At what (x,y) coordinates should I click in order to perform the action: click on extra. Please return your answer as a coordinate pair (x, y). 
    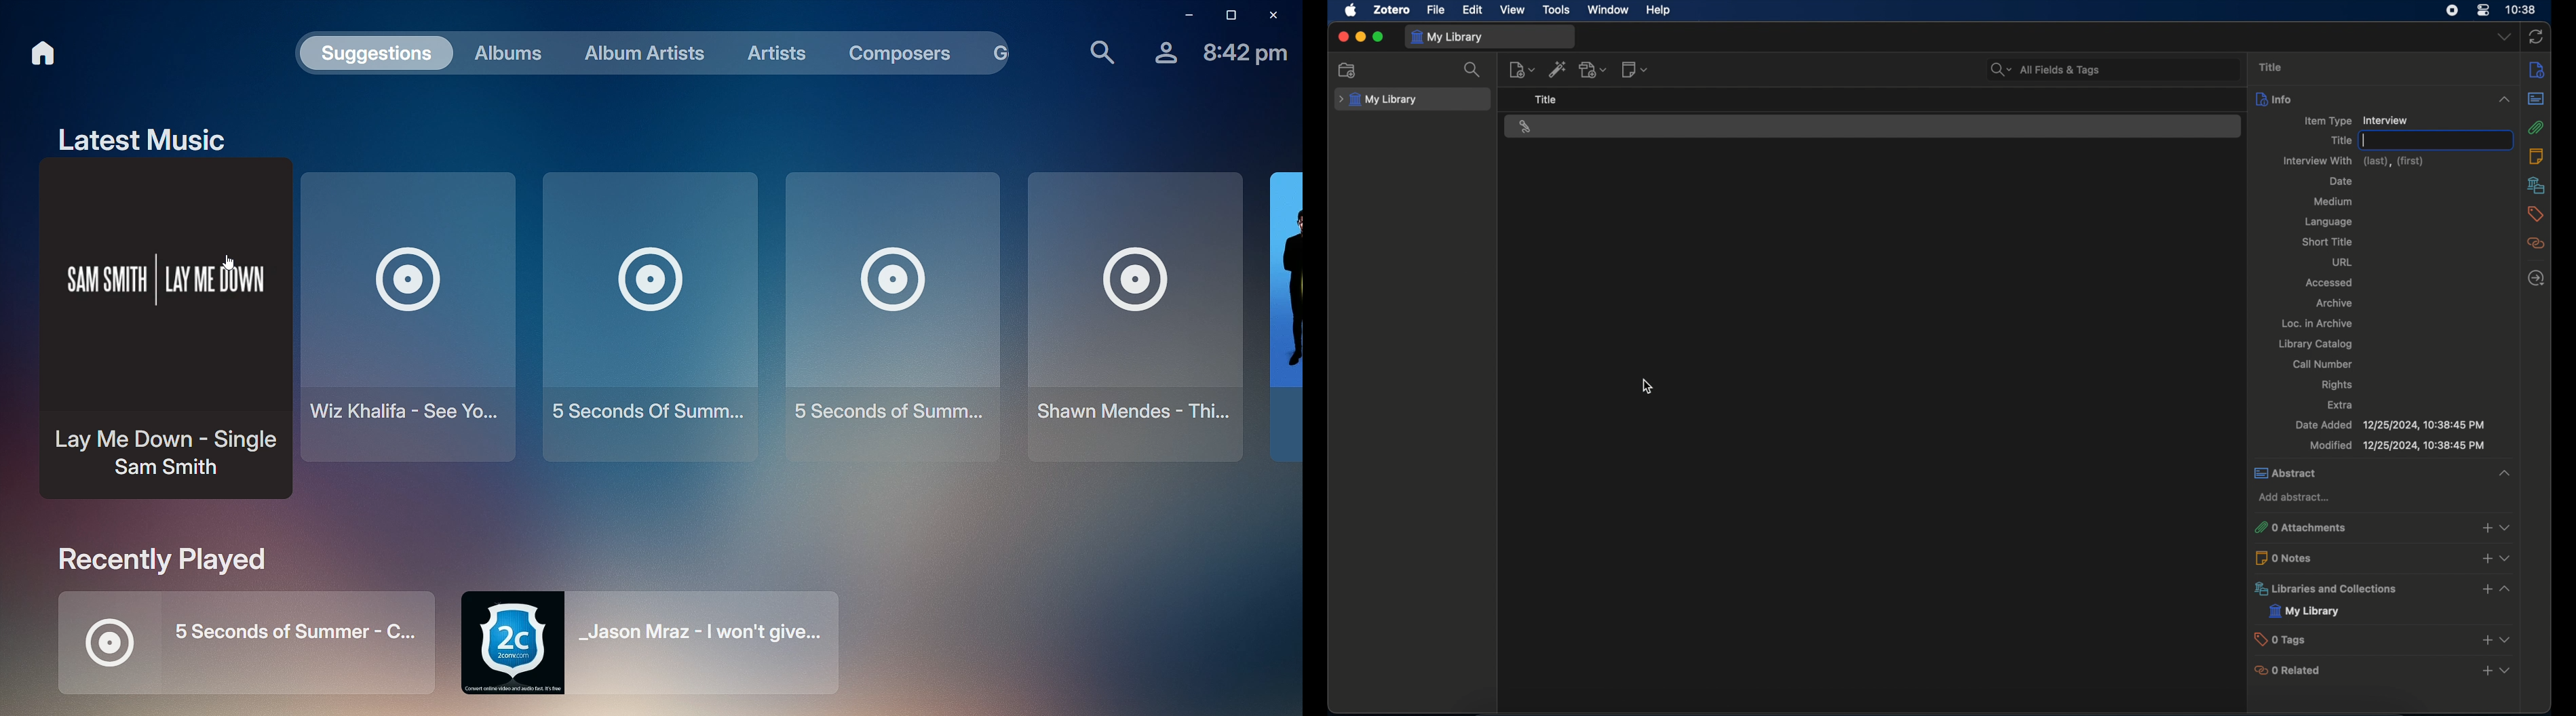
    Looking at the image, I should click on (2342, 404).